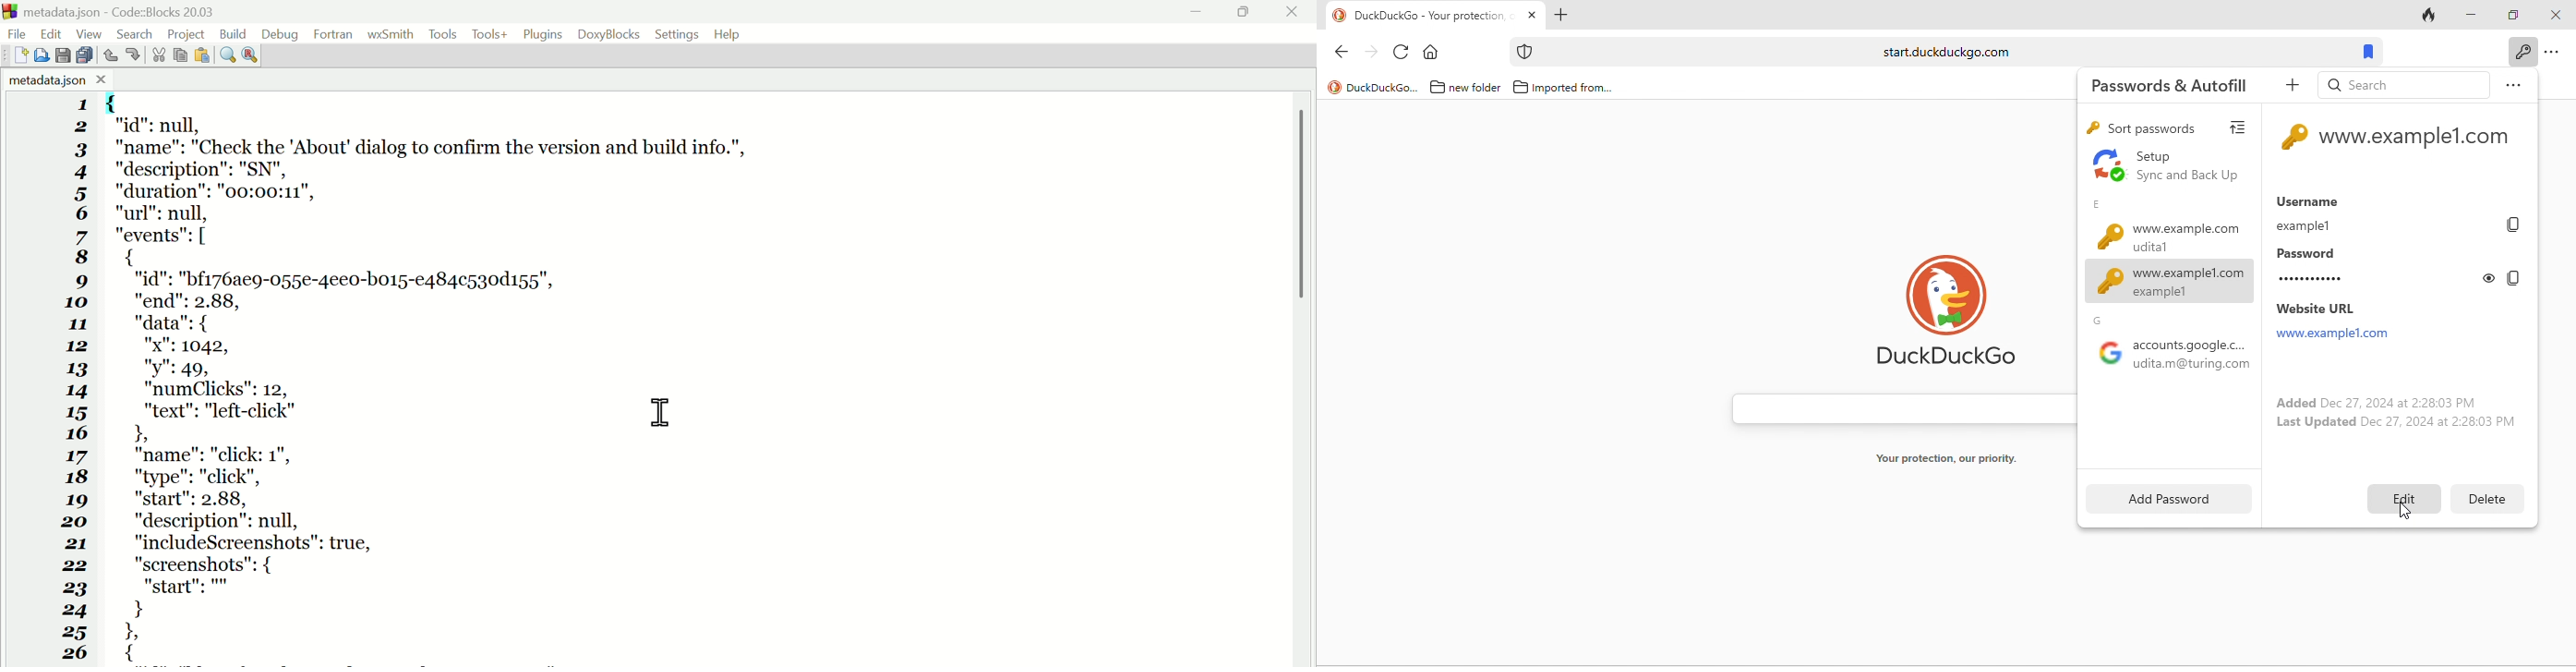 The width and height of the screenshot is (2576, 672). What do you see at coordinates (65, 56) in the screenshot?
I see `save` at bounding box center [65, 56].